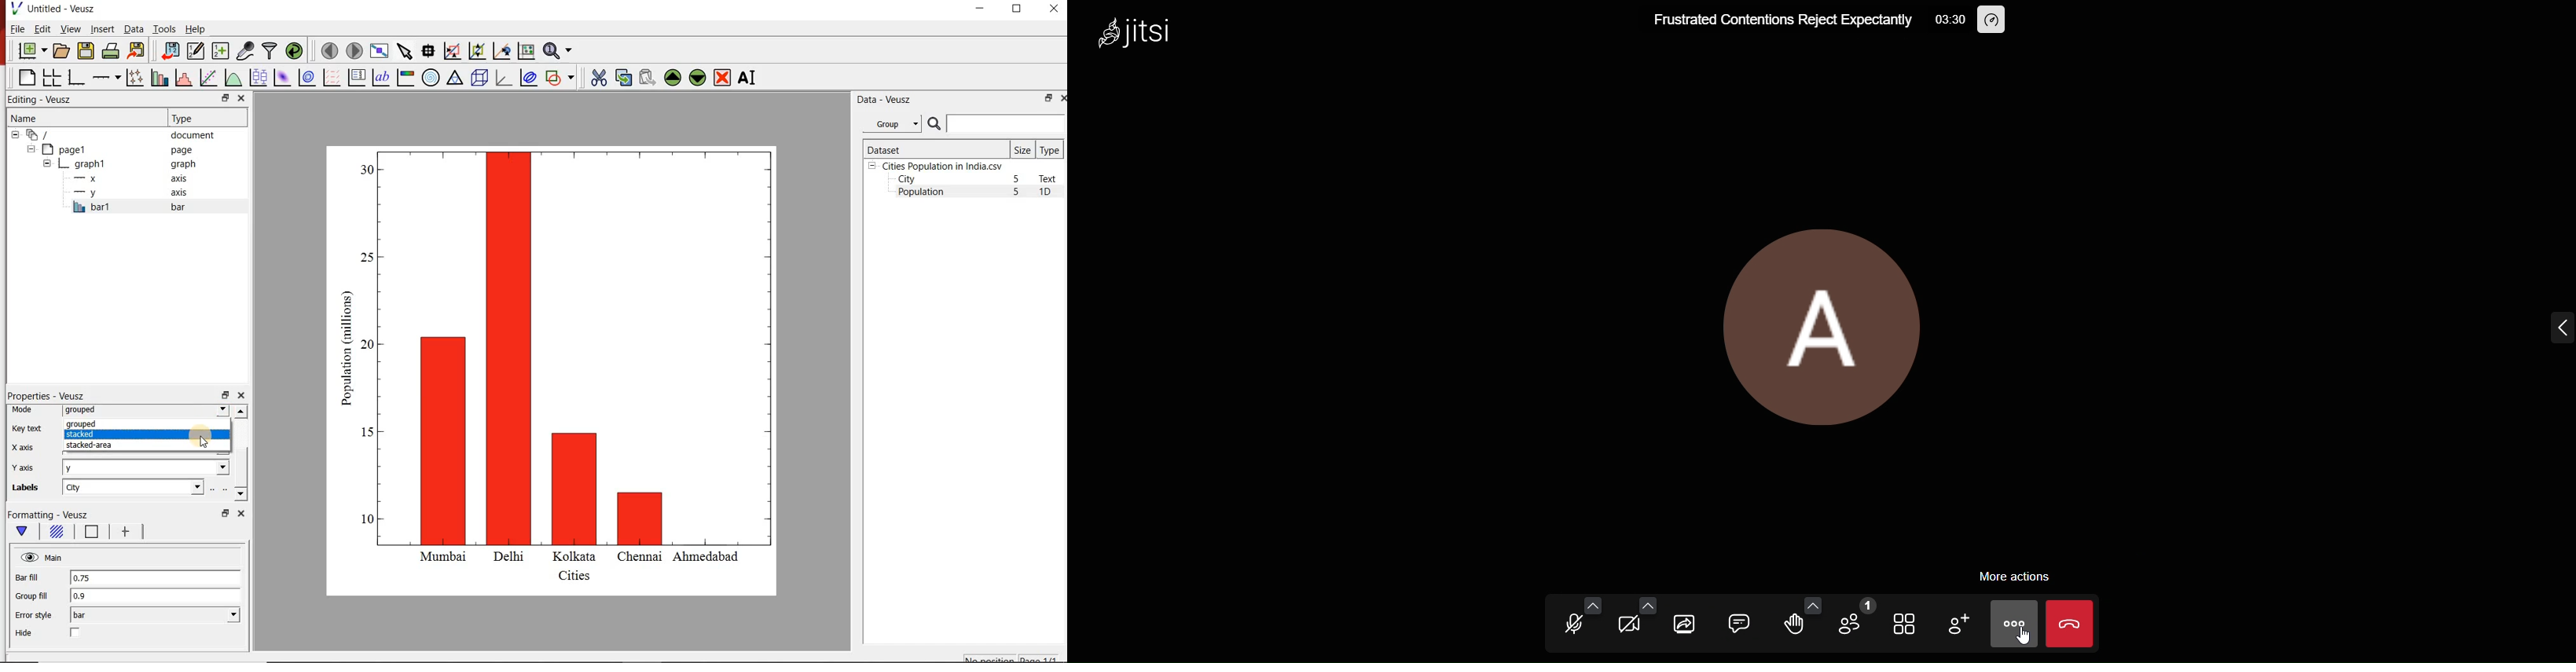 The width and height of the screenshot is (2576, 672). I want to click on Data, so click(133, 30).